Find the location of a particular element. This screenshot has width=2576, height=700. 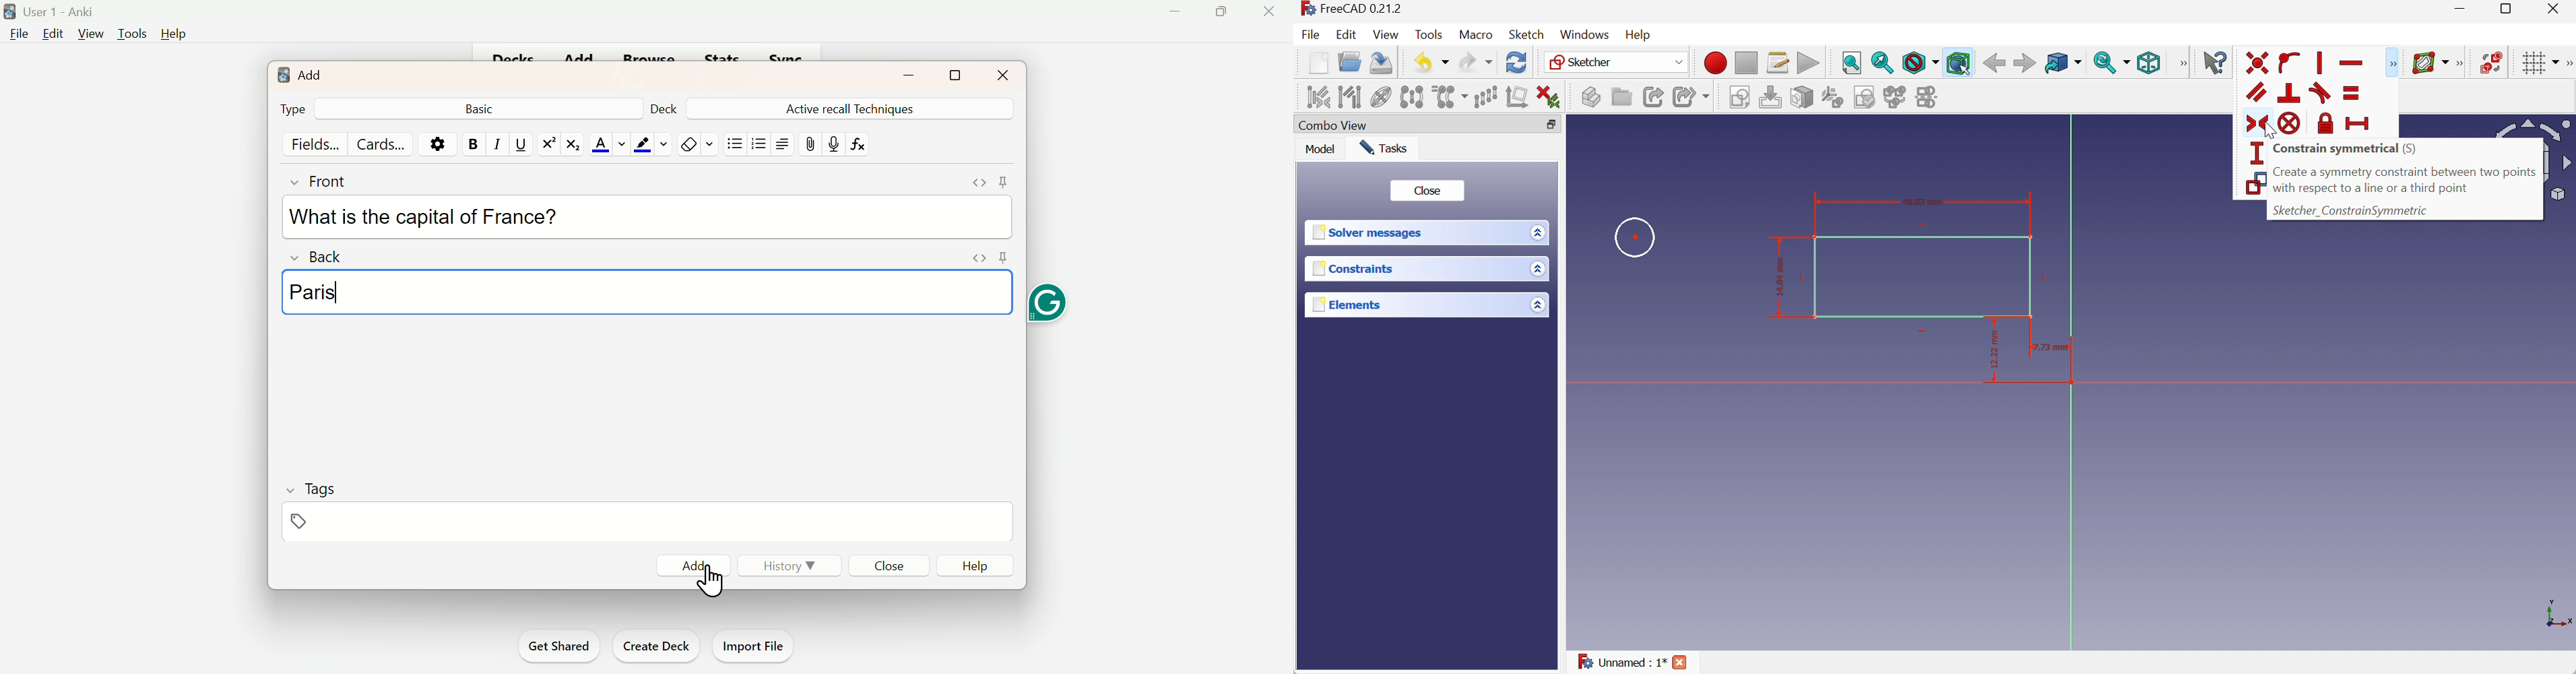

Restore down is located at coordinates (2511, 9).